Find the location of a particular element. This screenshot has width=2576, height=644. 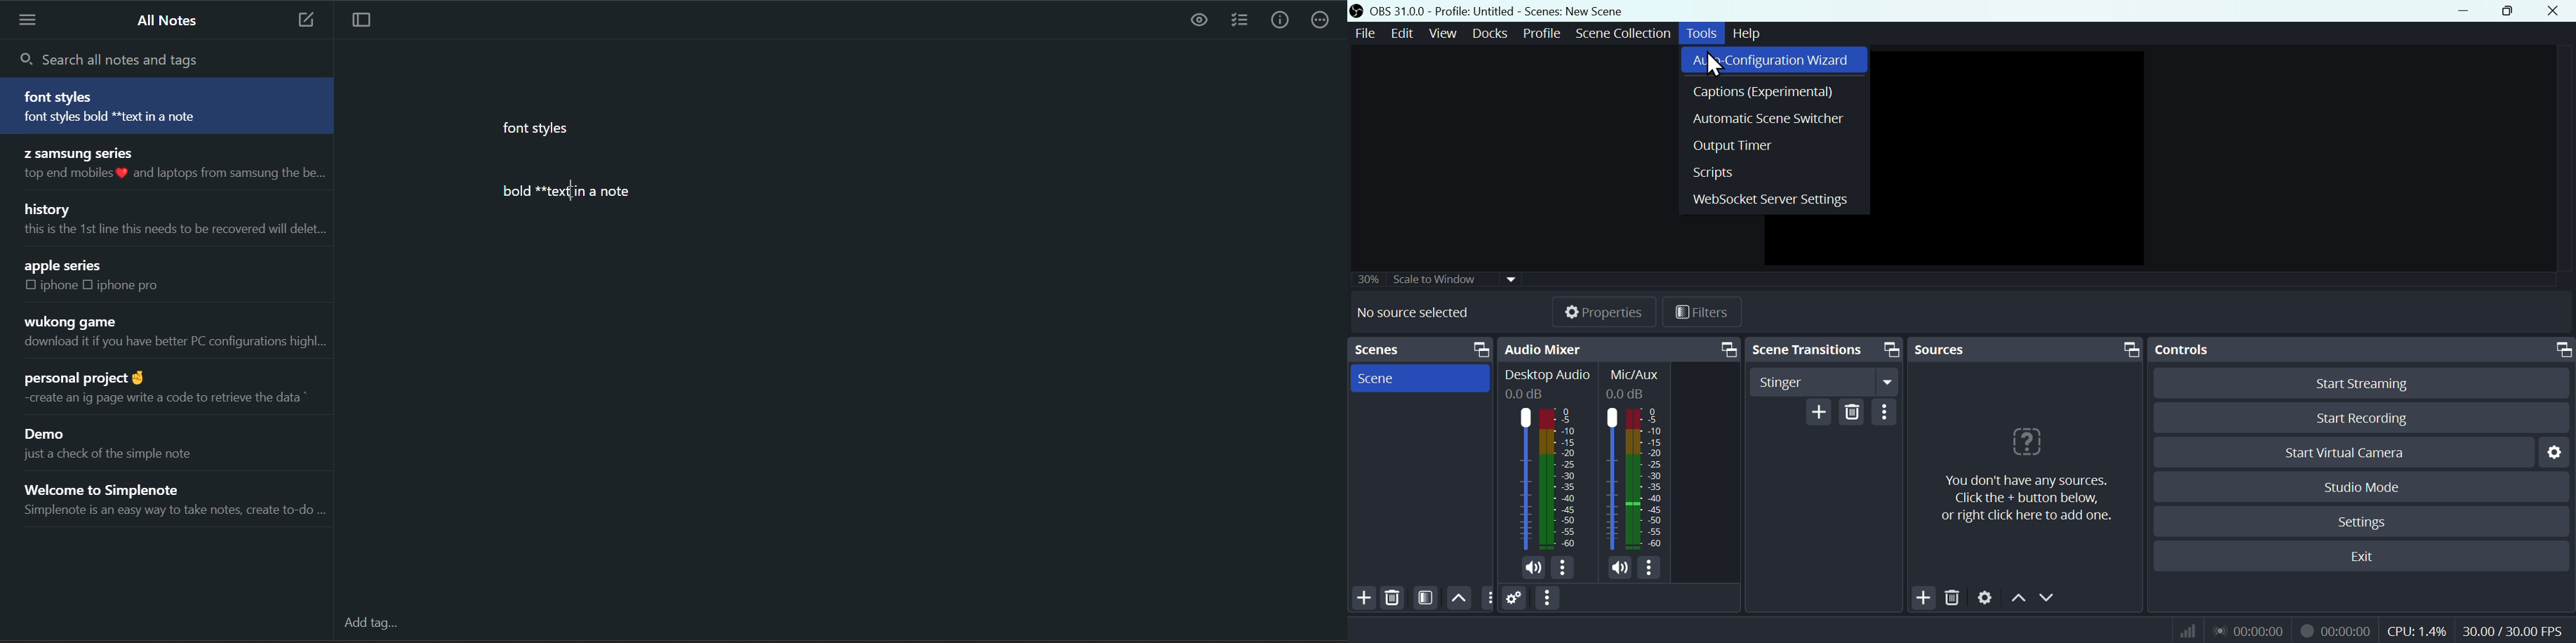

Signal is located at coordinates (2183, 630).